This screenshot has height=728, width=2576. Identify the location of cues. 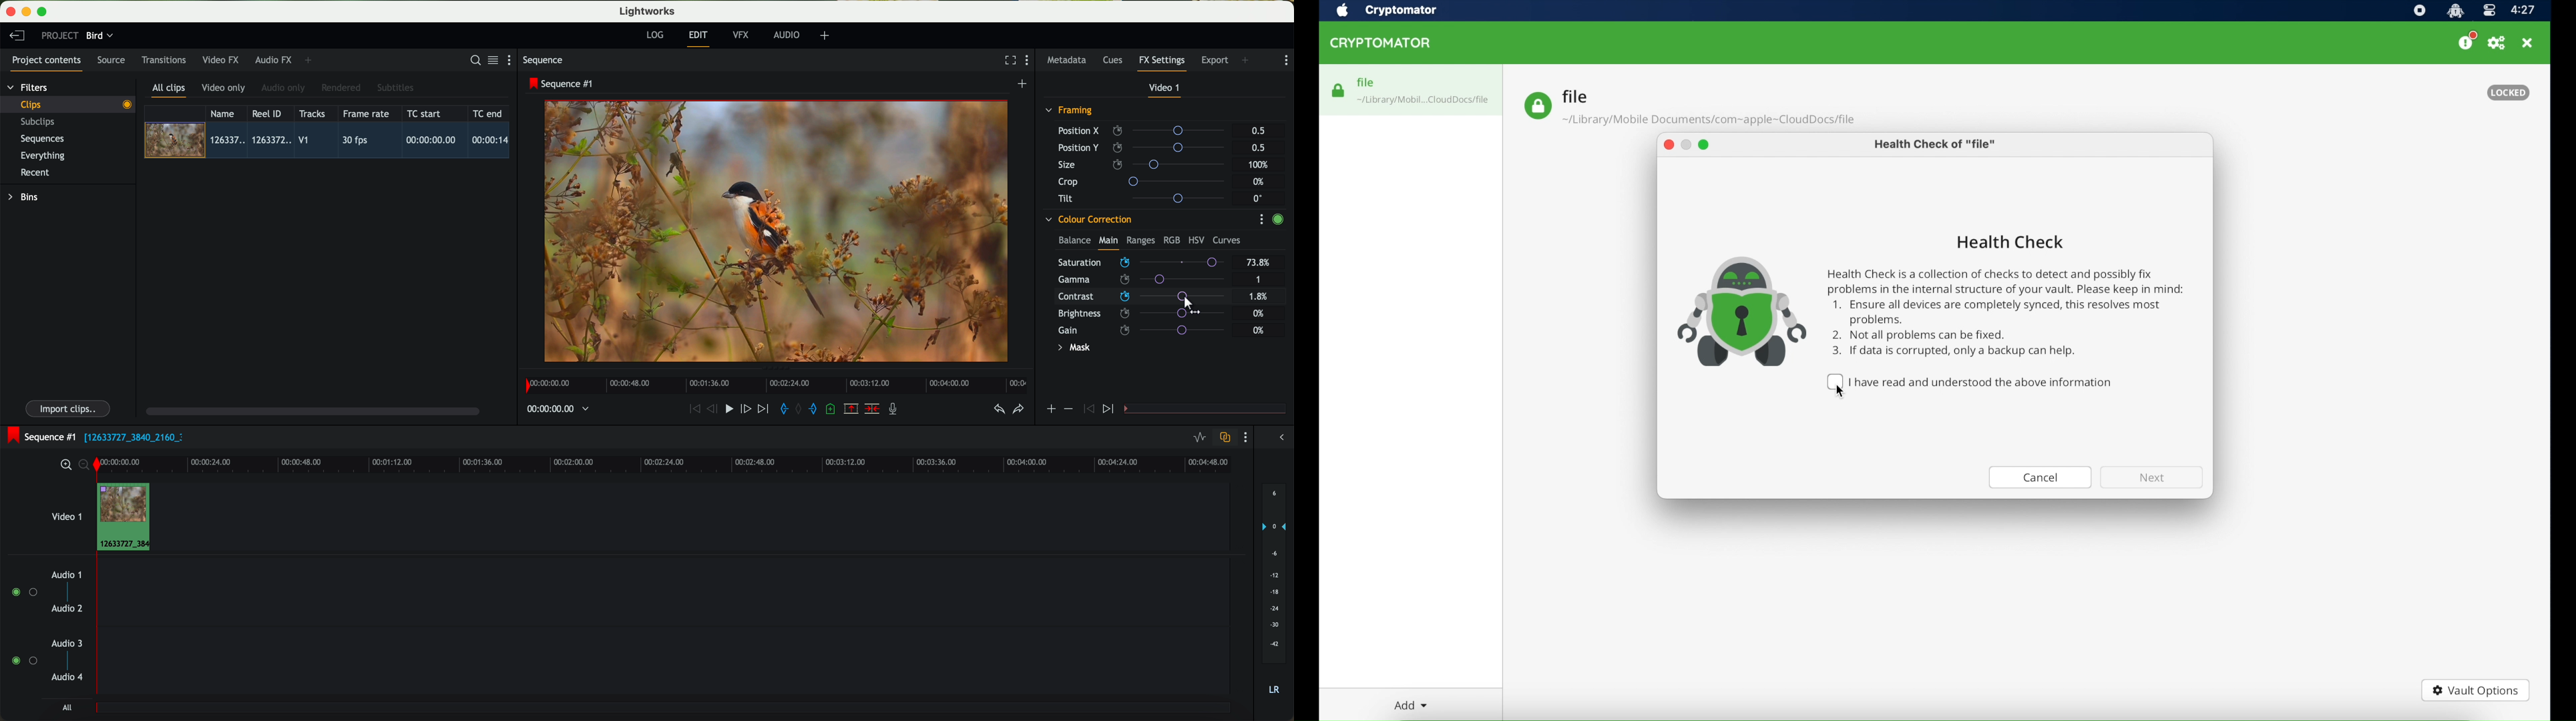
(1116, 61).